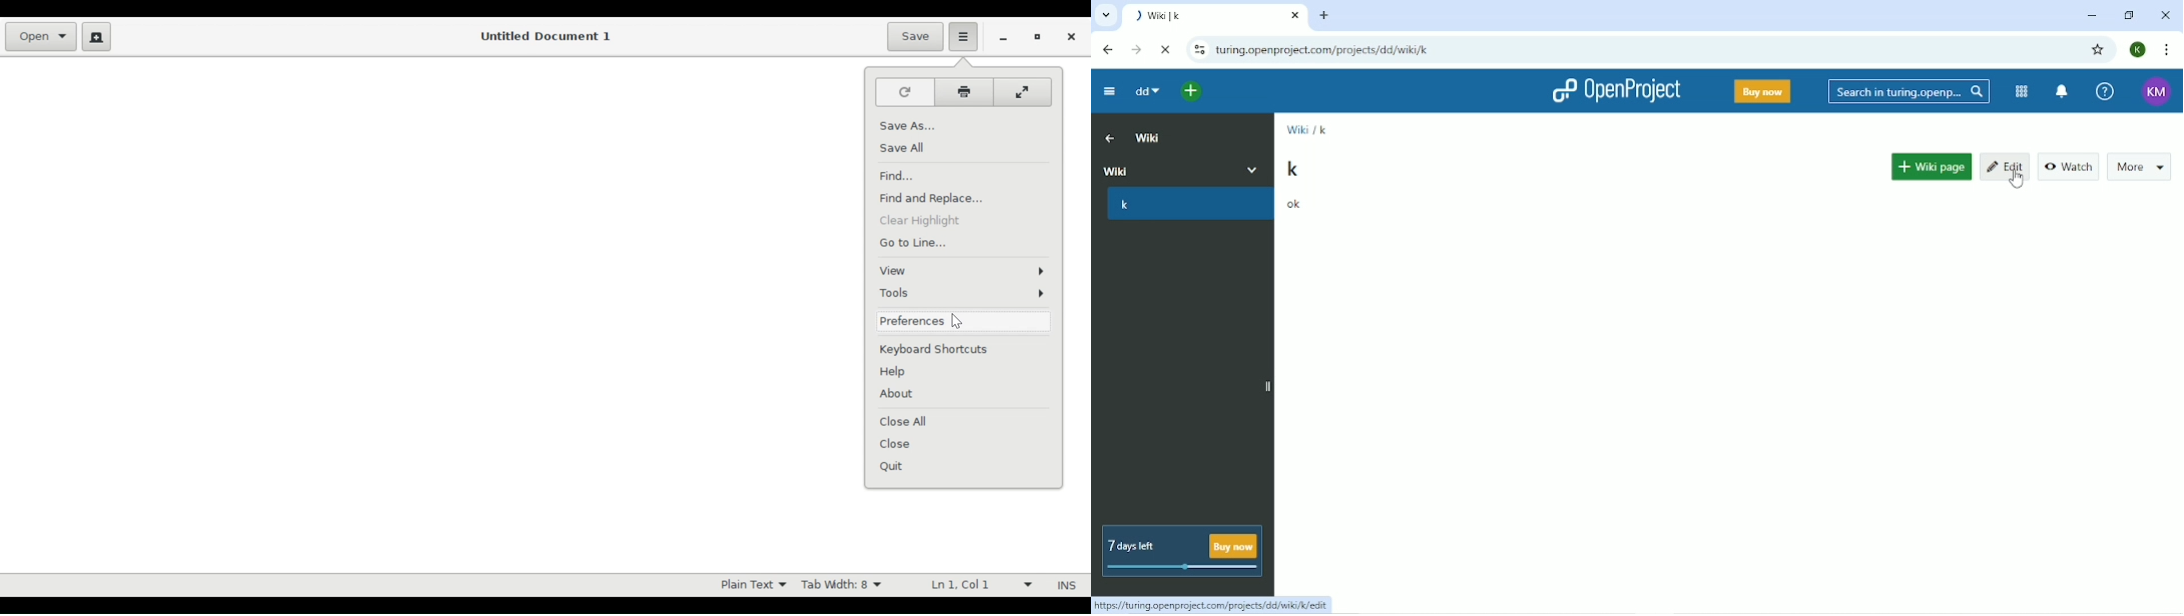  I want to click on k, so click(1293, 168).